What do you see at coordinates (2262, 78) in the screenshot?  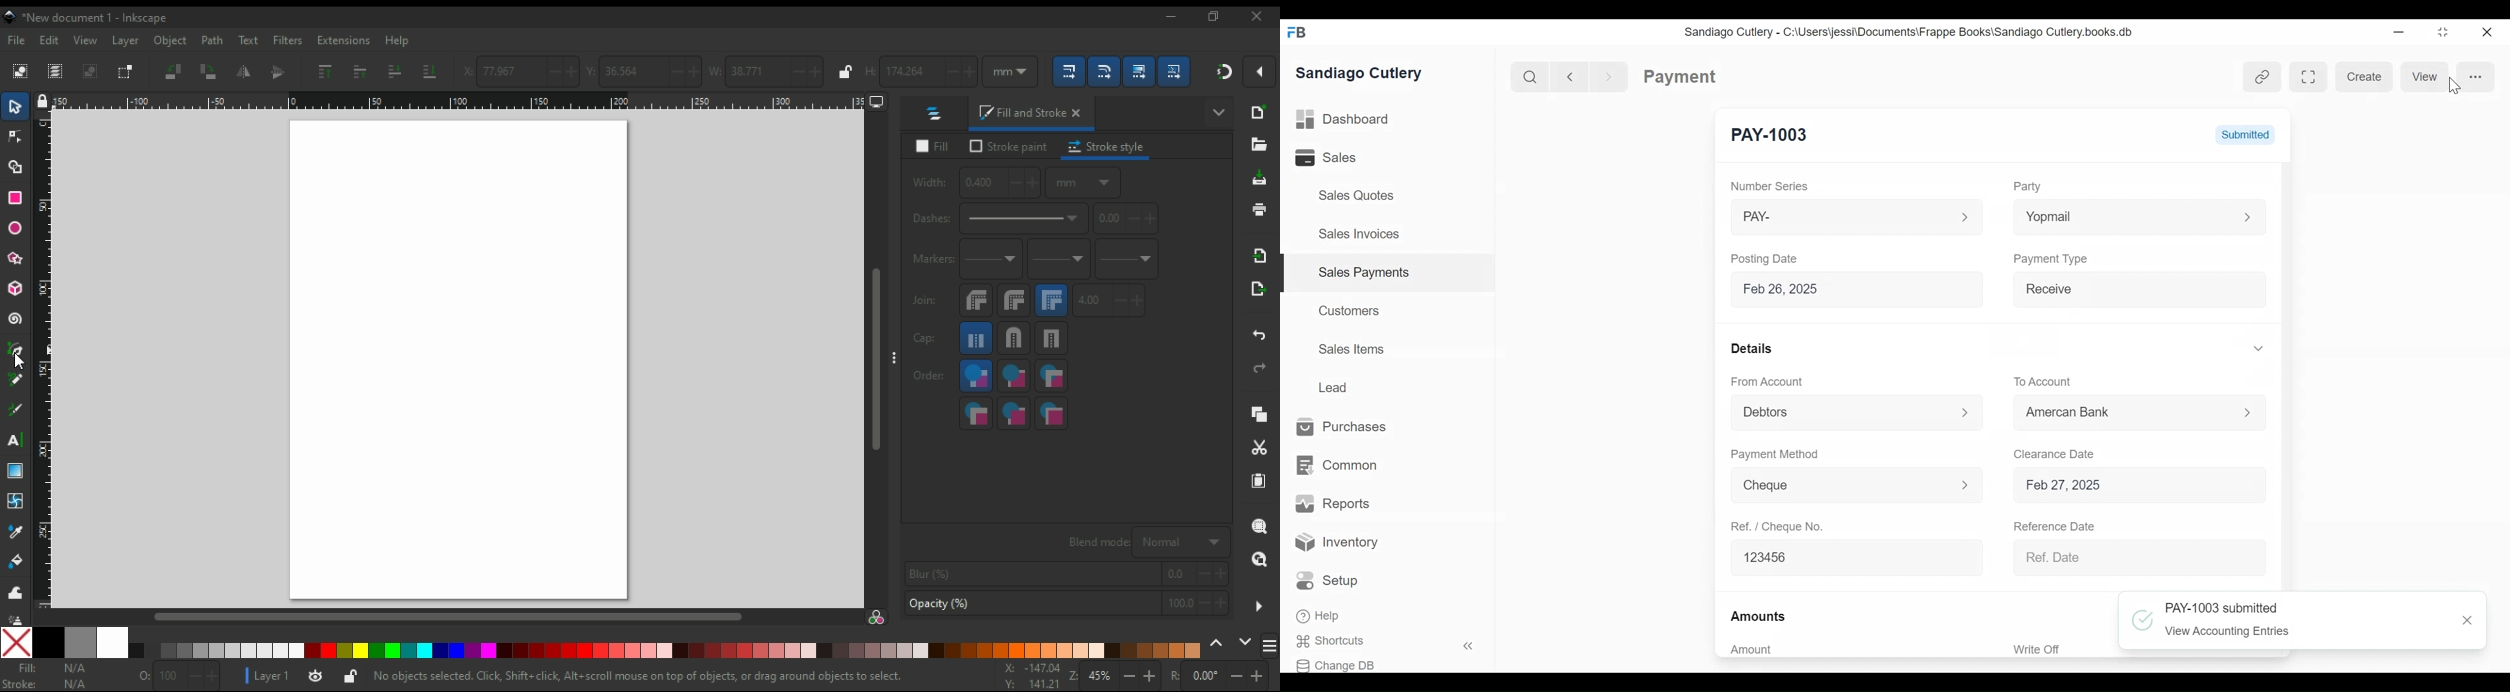 I see `Hyperlink` at bounding box center [2262, 78].